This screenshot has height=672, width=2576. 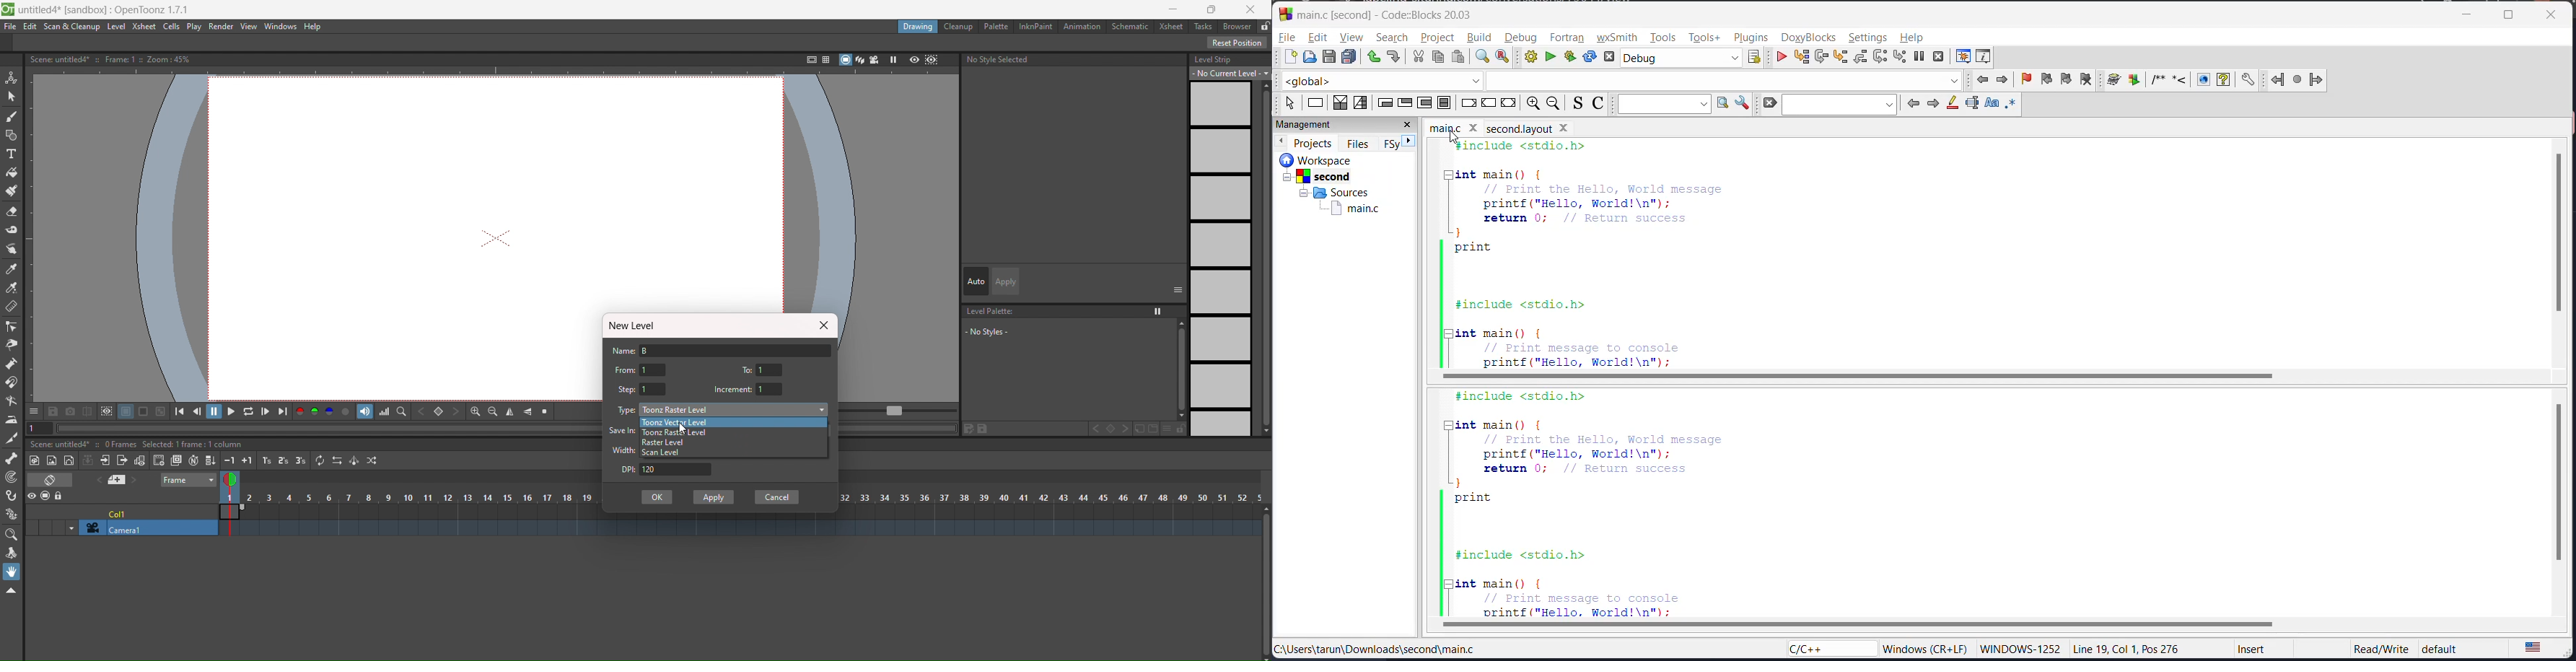 What do you see at coordinates (1361, 143) in the screenshot?
I see `files` at bounding box center [1361, 143].